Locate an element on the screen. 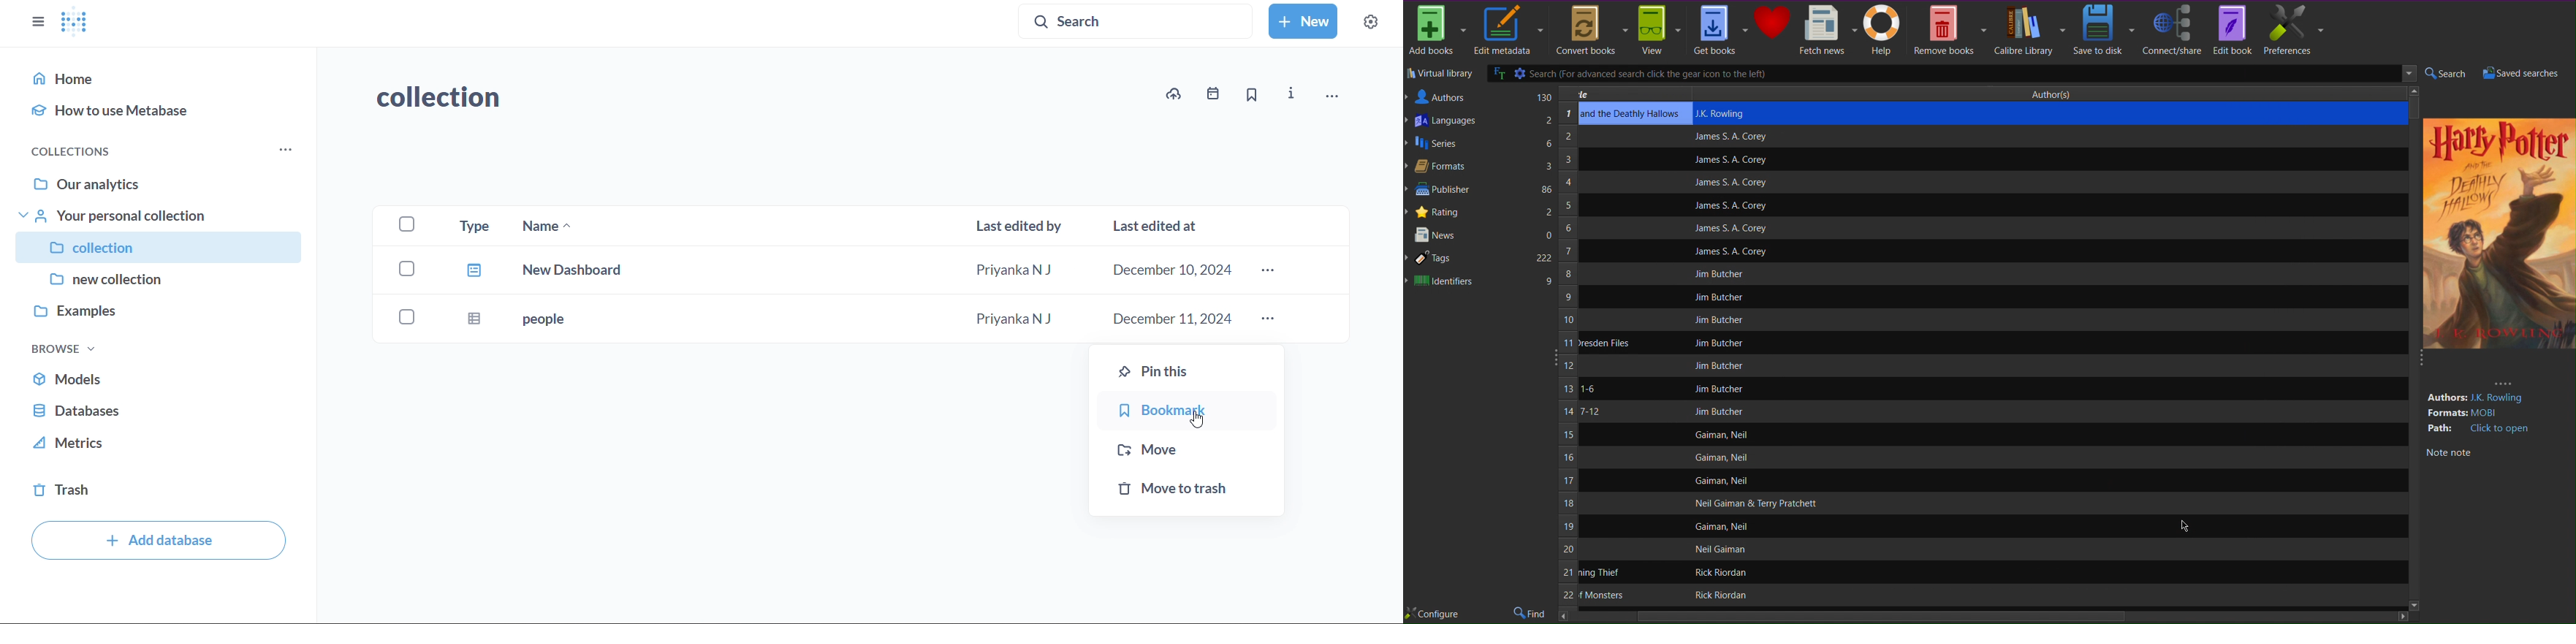  Priyanka N J is located at coordinates (1017, 319).